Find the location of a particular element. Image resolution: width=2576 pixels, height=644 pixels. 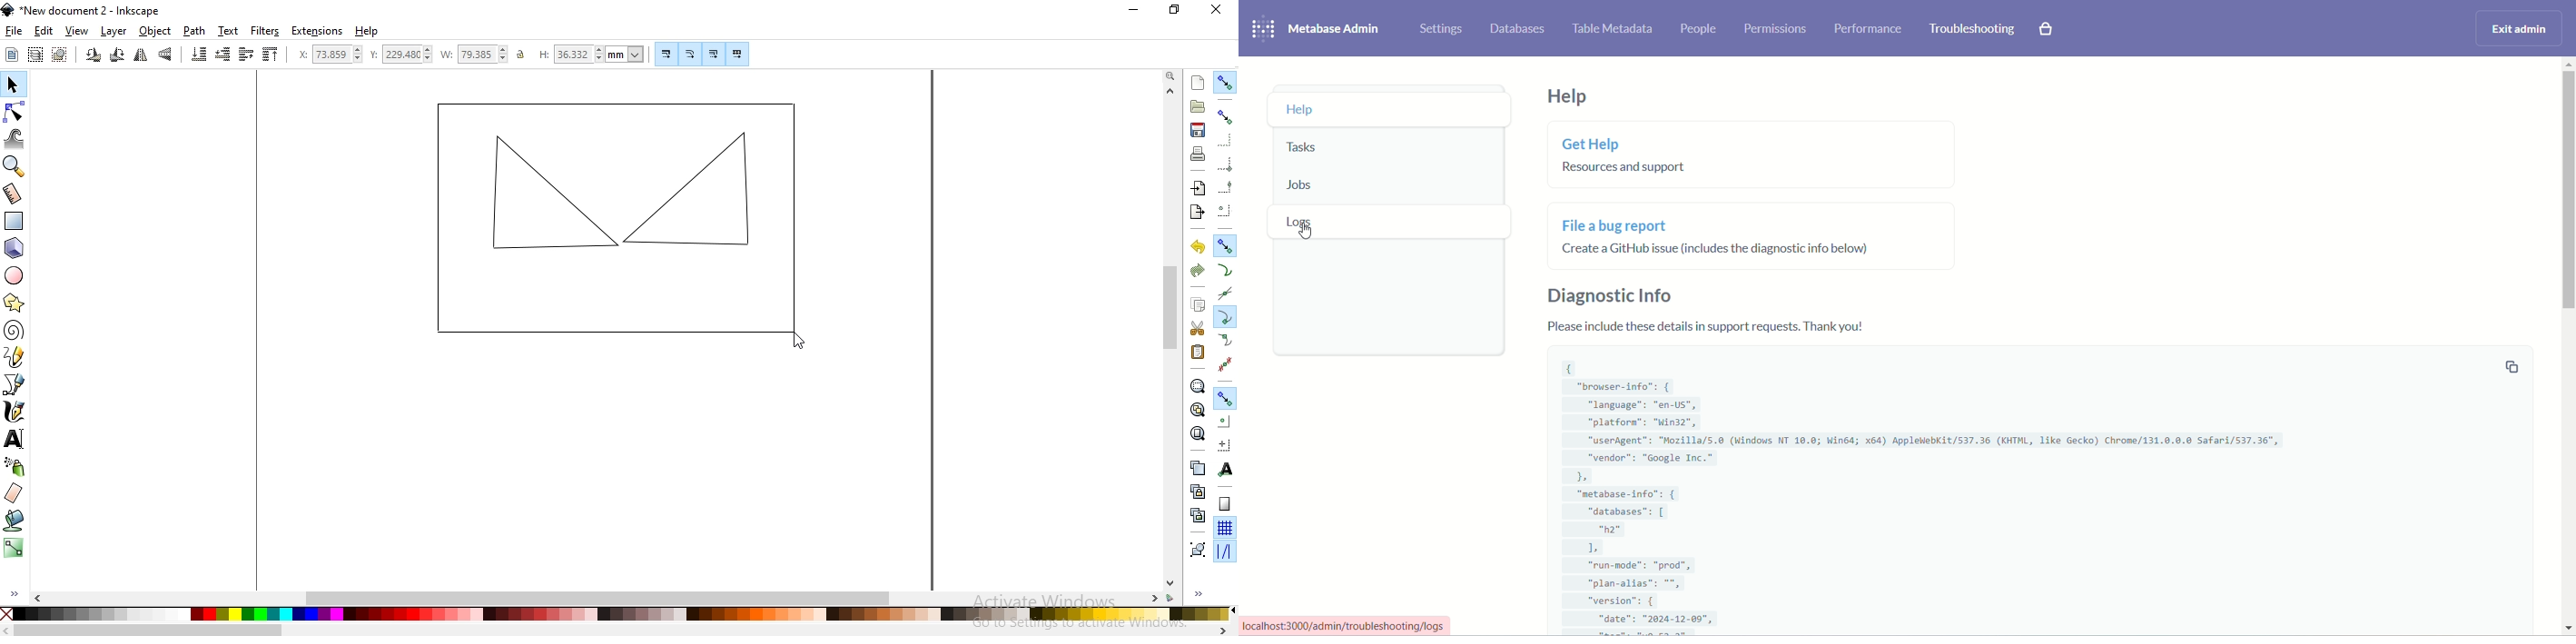

snap midpoints of line segments is located at coordinates (1226, 365).